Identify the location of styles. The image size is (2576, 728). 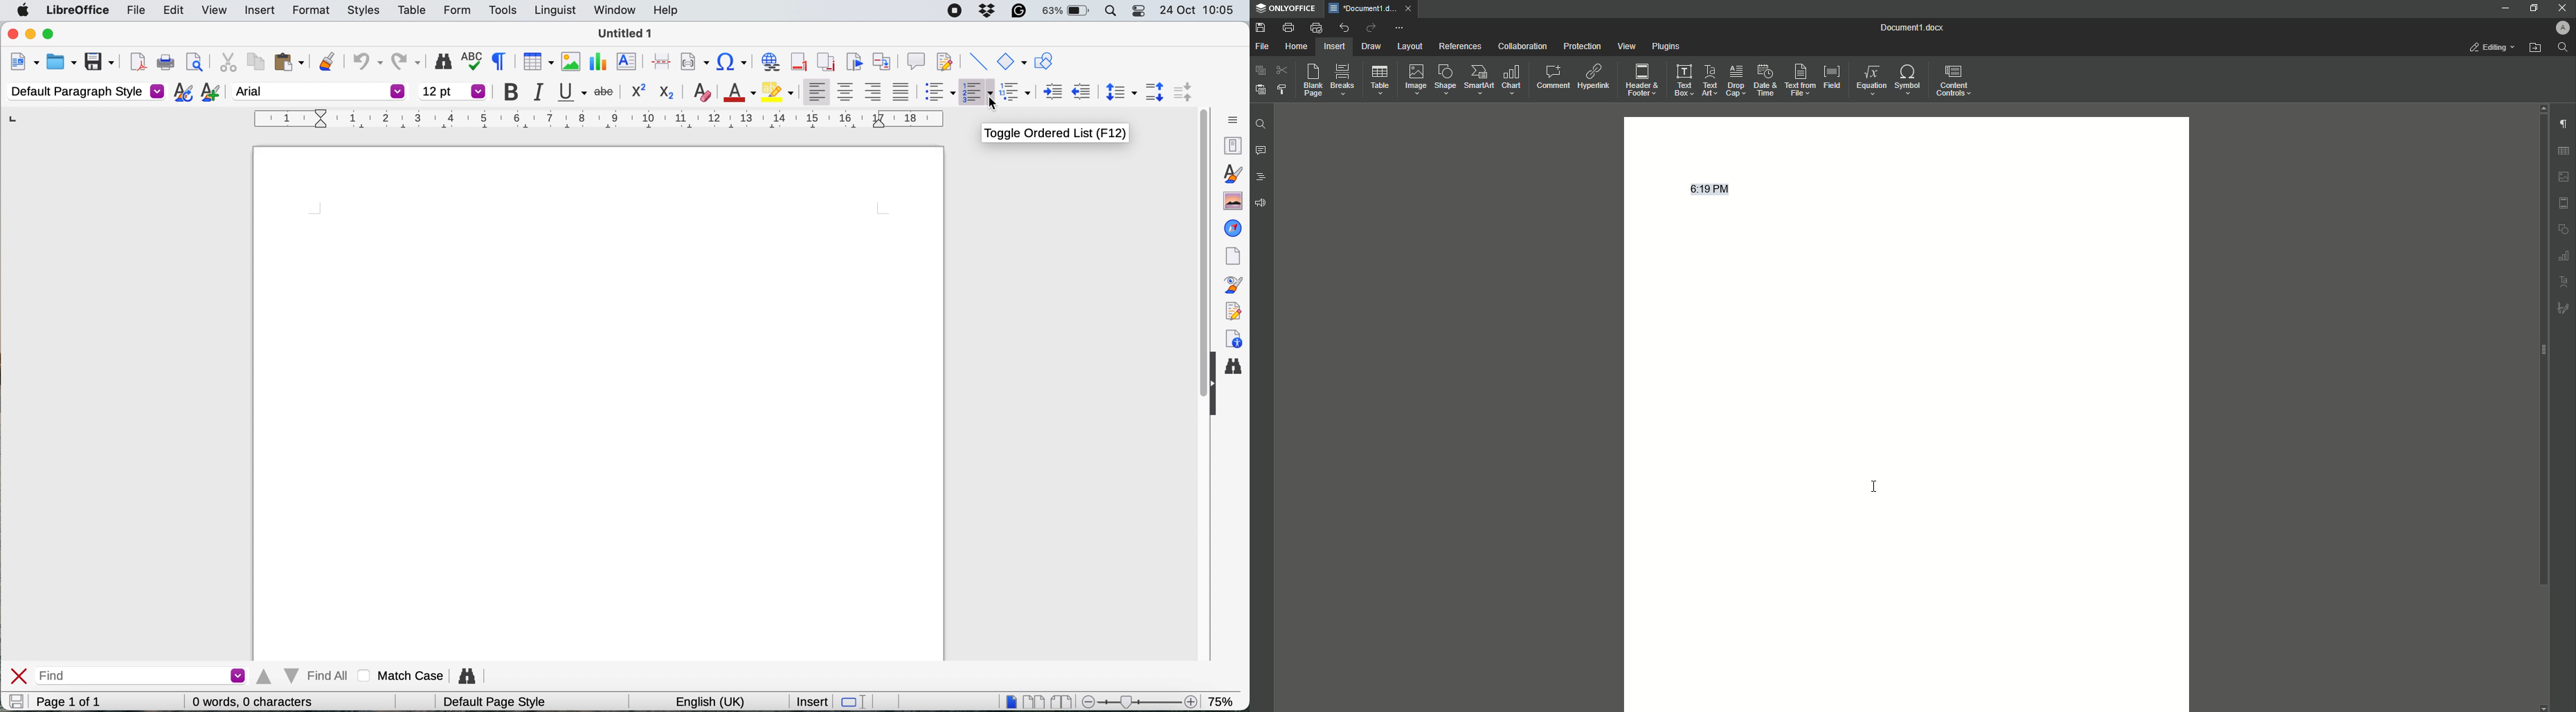
(364, 11).